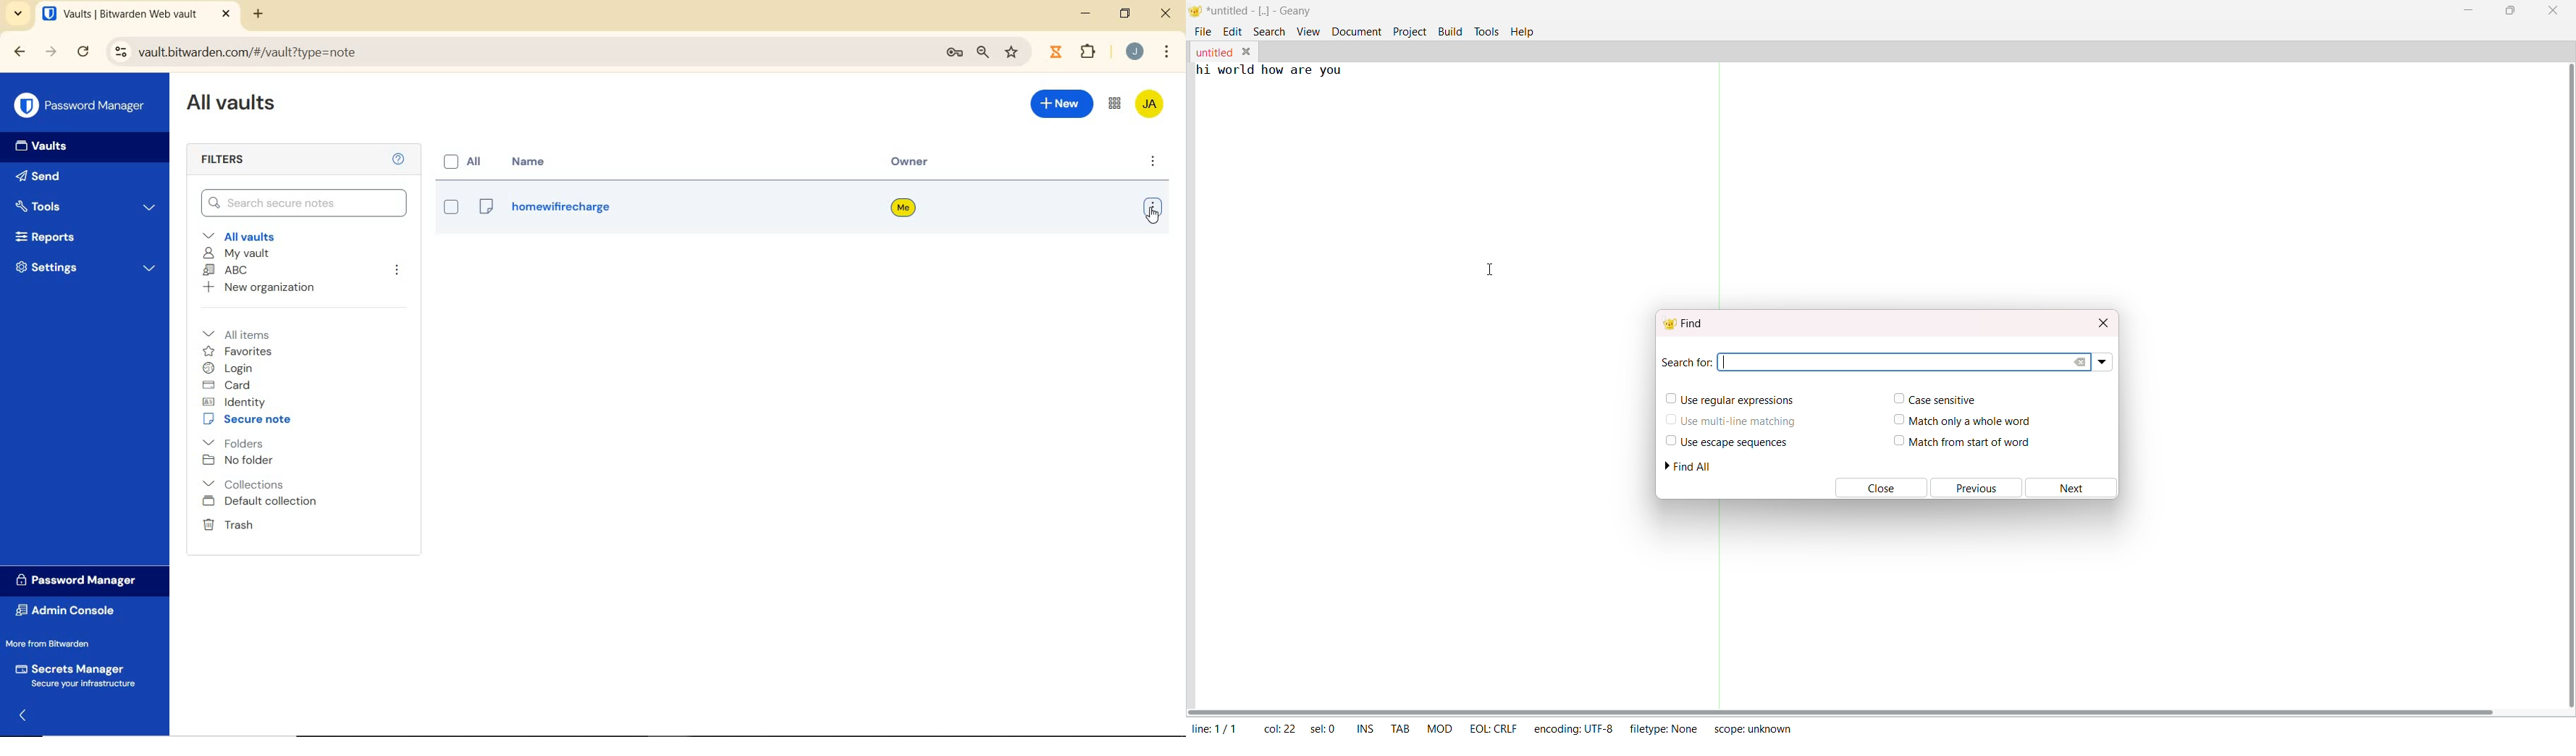  Describe the element at coordinates (238, 352) in the screenshot. I see `favorites` at that location.